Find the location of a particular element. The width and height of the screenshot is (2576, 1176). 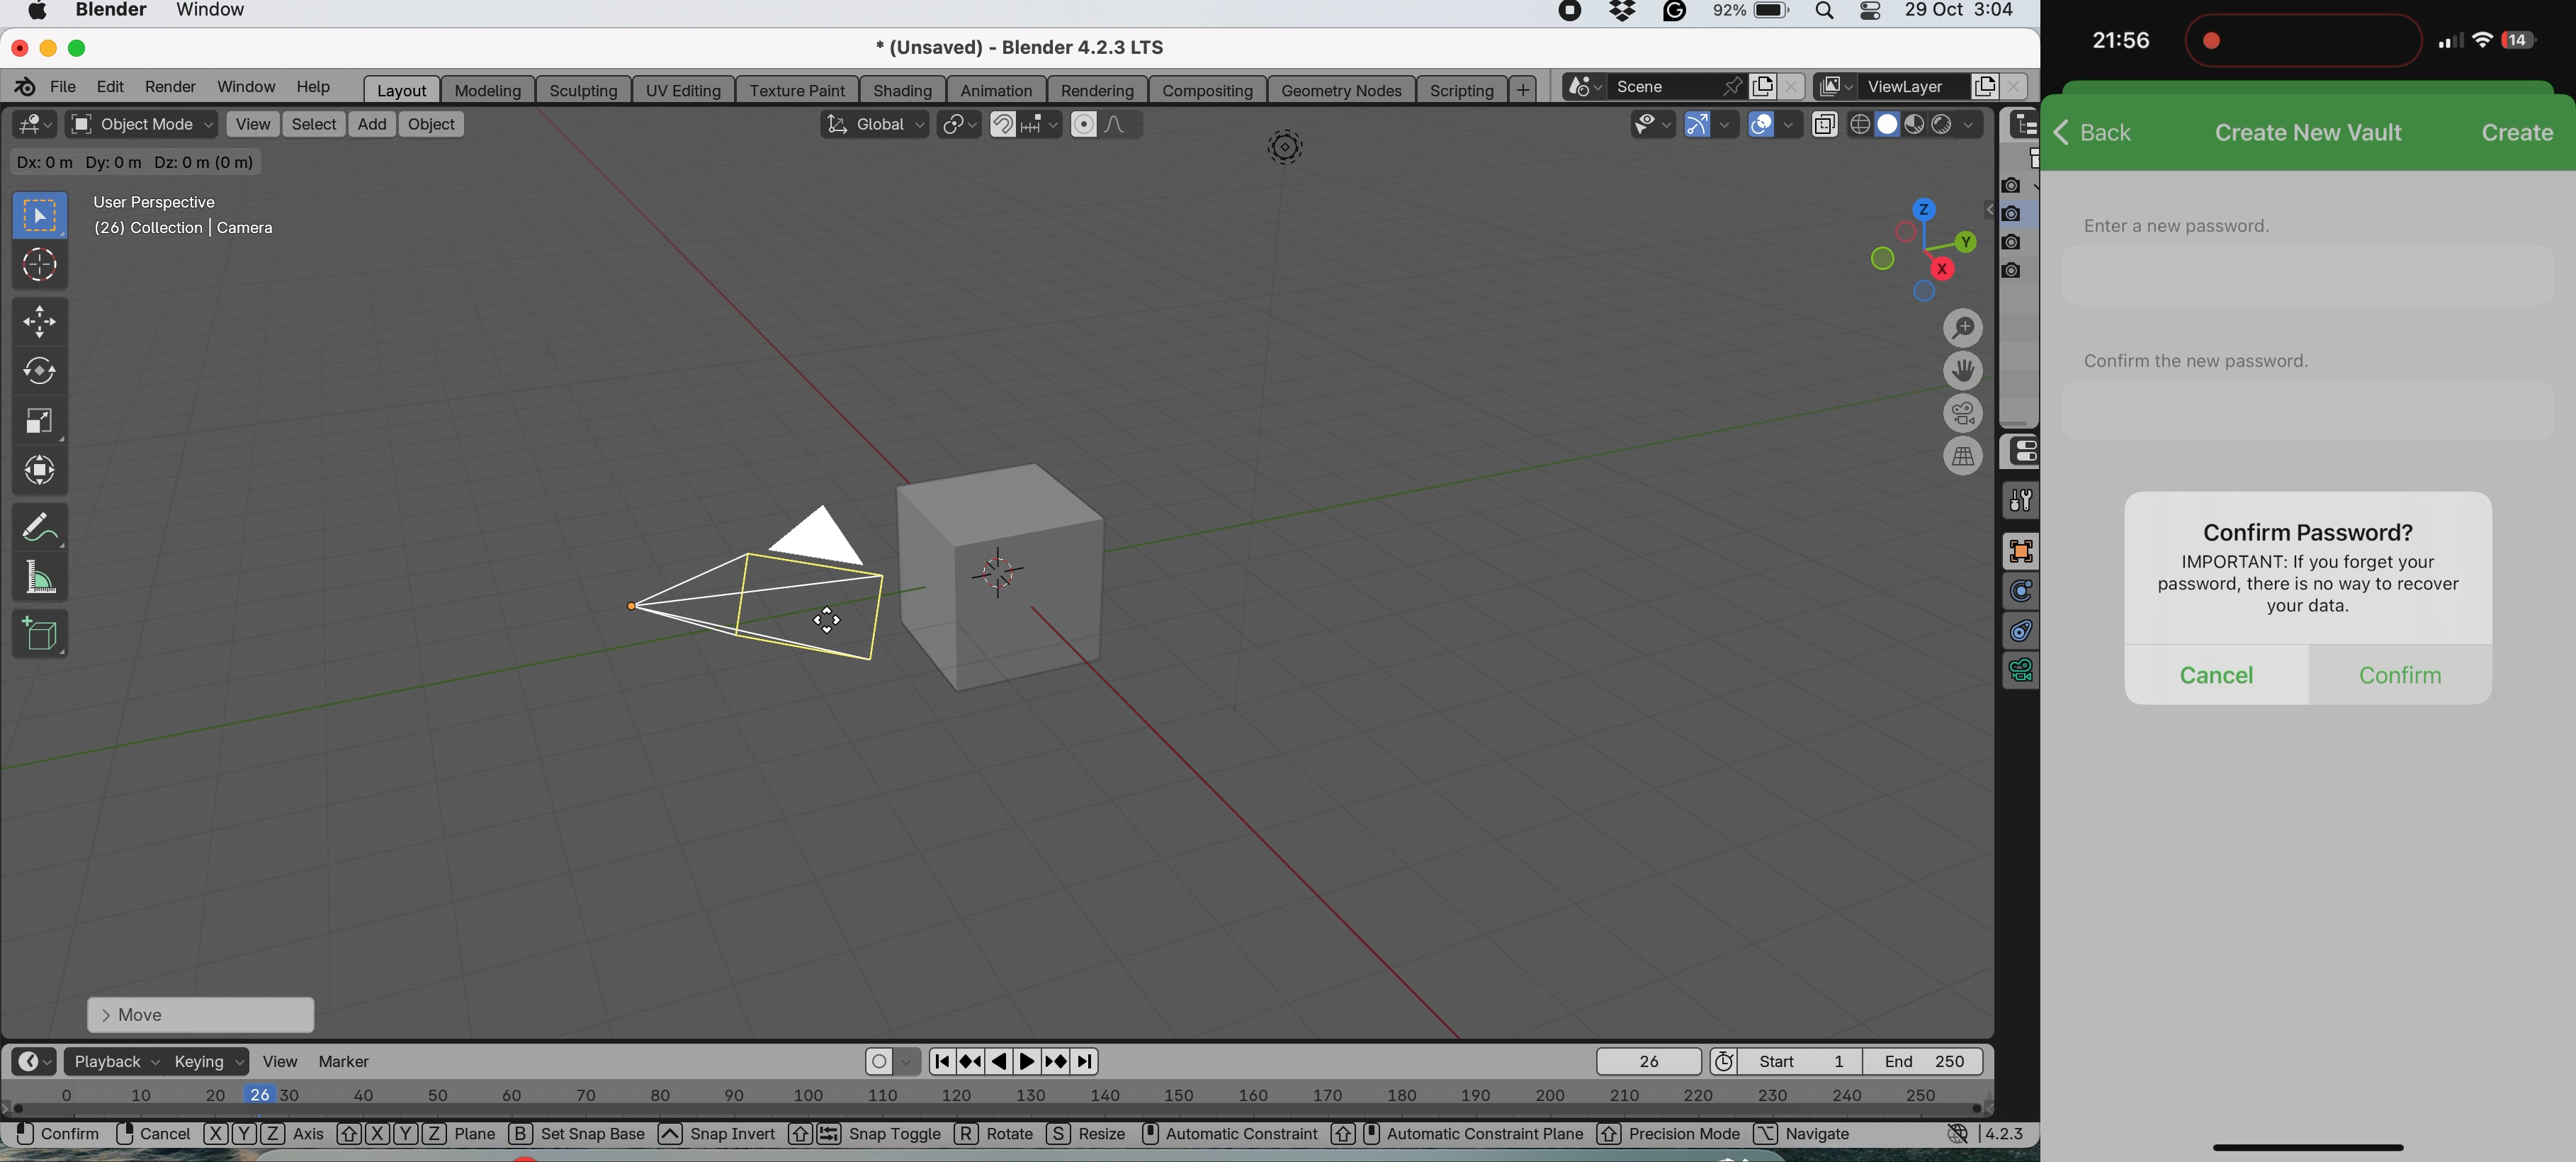

new password is located at coordinates (2310, 418).